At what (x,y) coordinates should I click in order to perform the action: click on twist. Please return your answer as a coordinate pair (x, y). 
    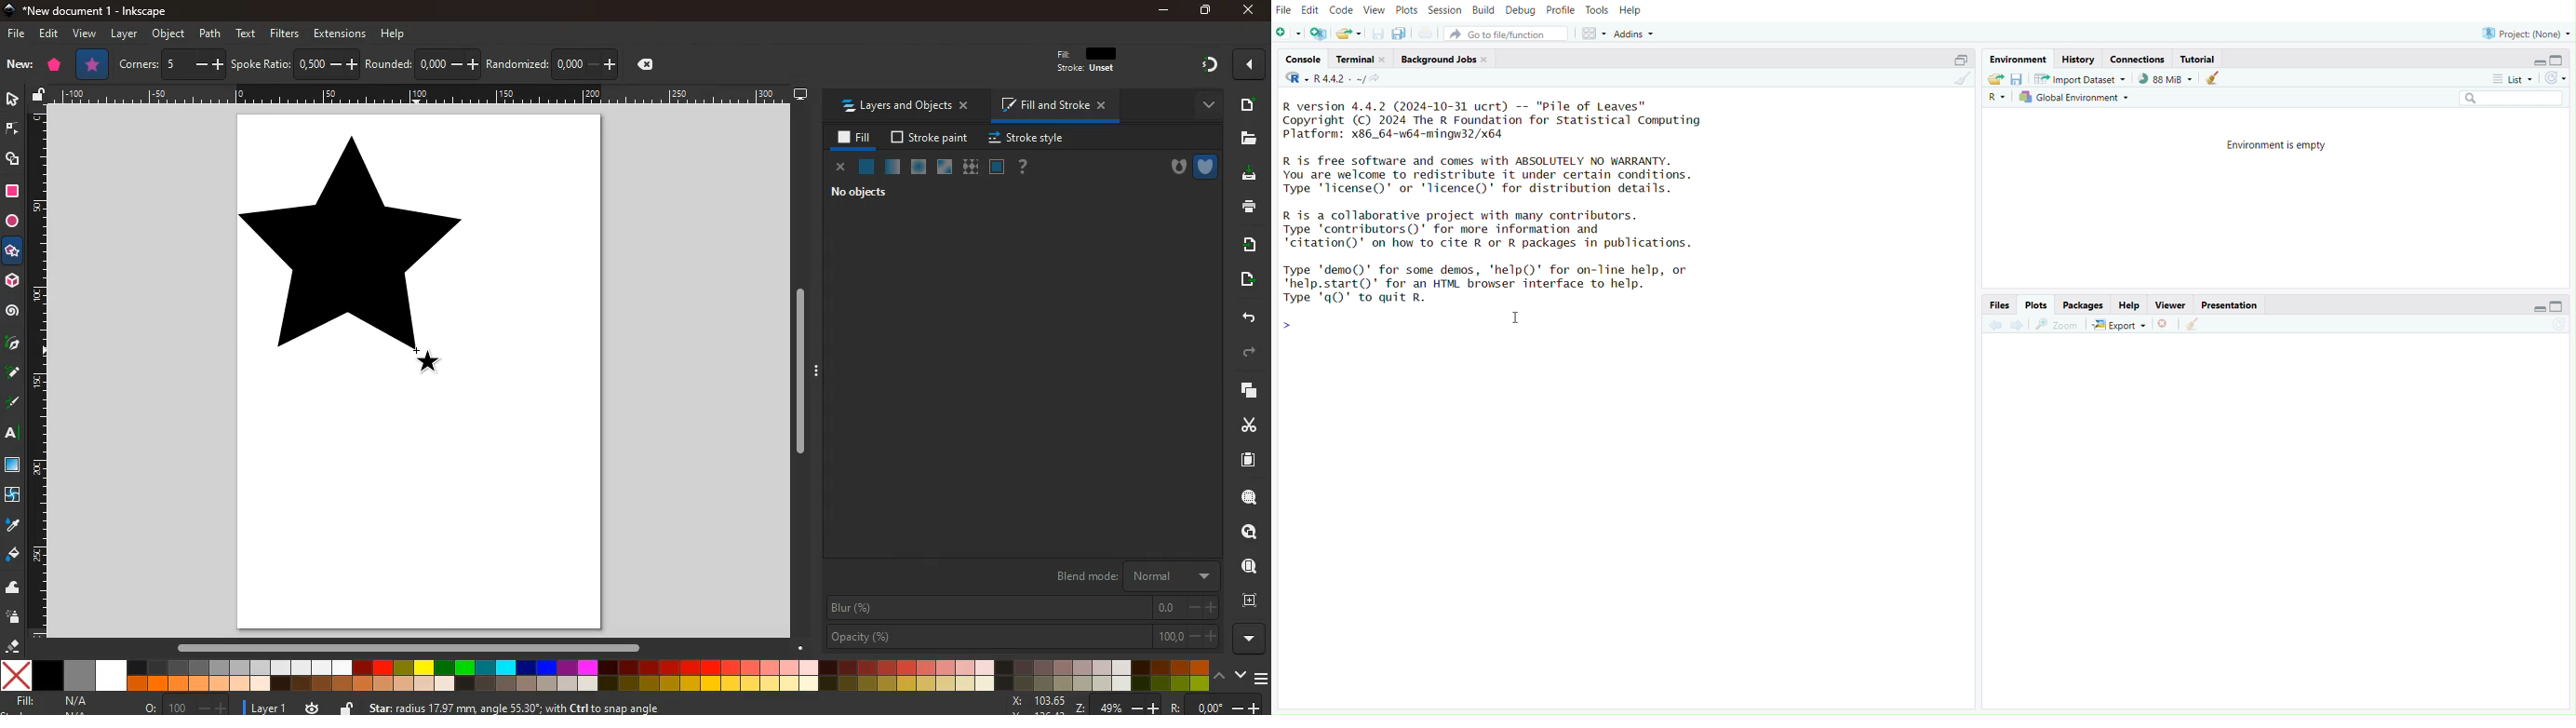
    Looking at the image, I should click on (14, 496).